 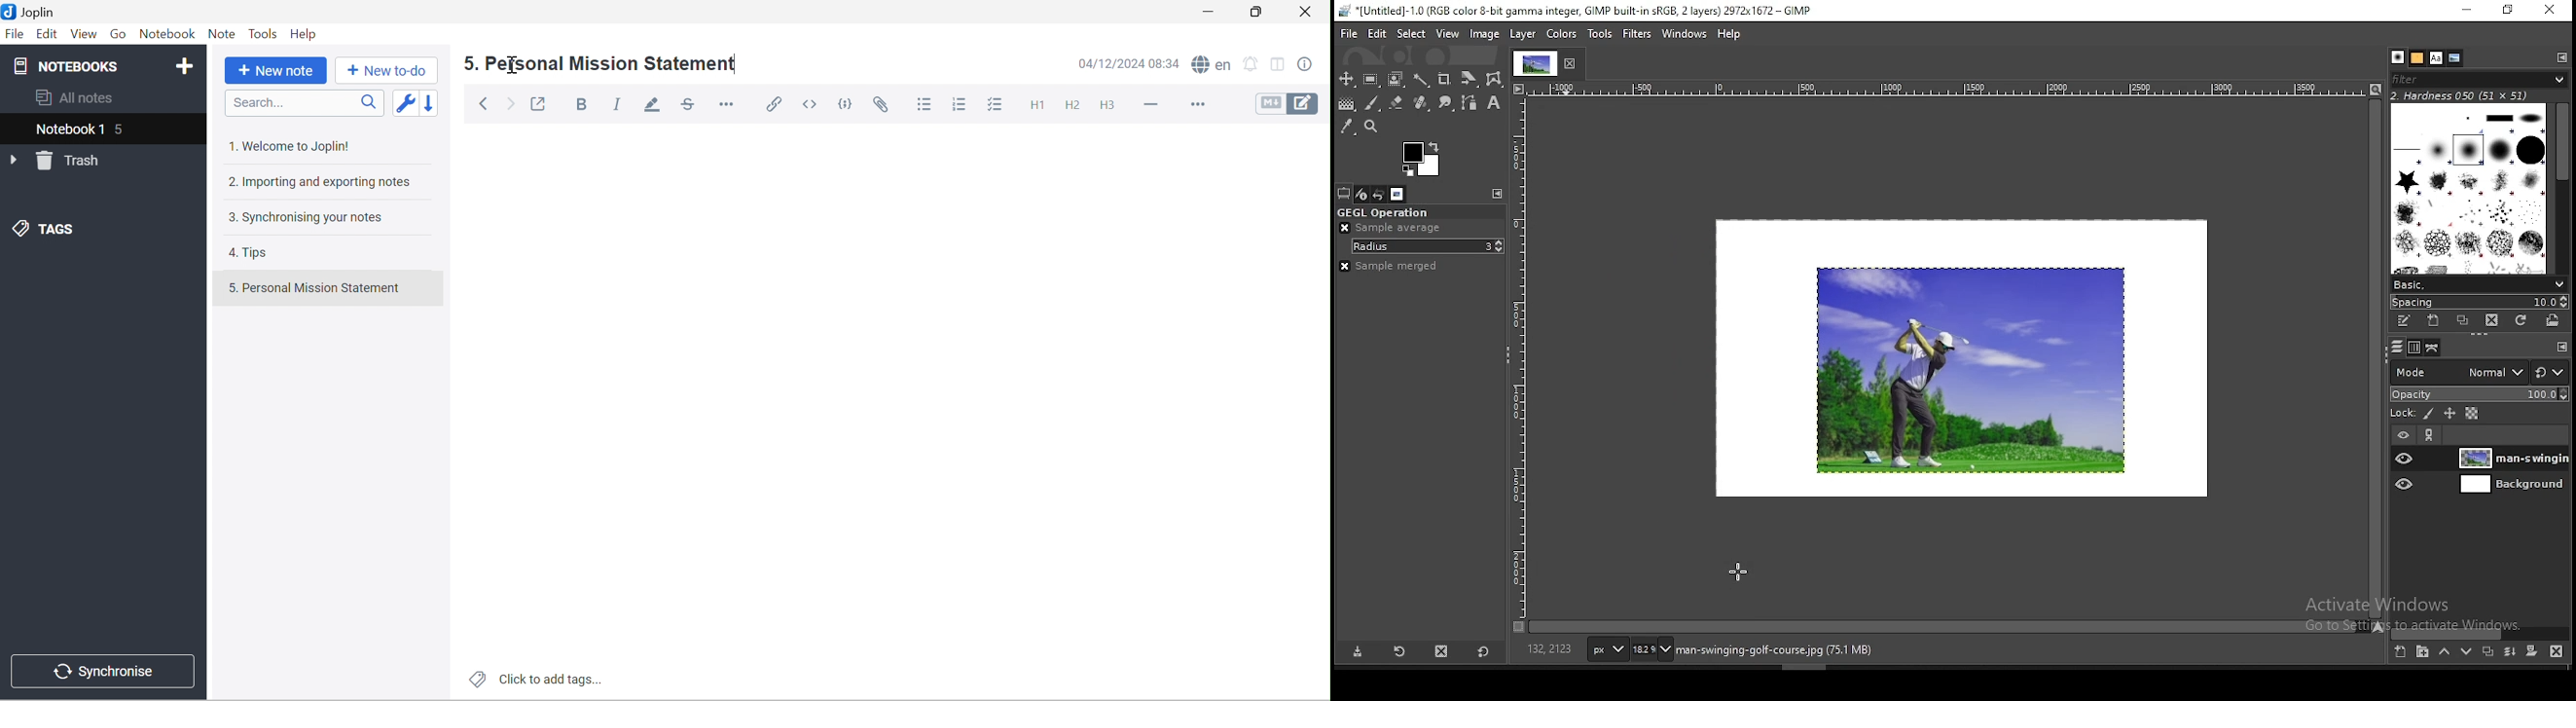 What do you see at coordinates (168, 33) in the screenshot?
I see `Notebook` at bounding box center [168, 33].